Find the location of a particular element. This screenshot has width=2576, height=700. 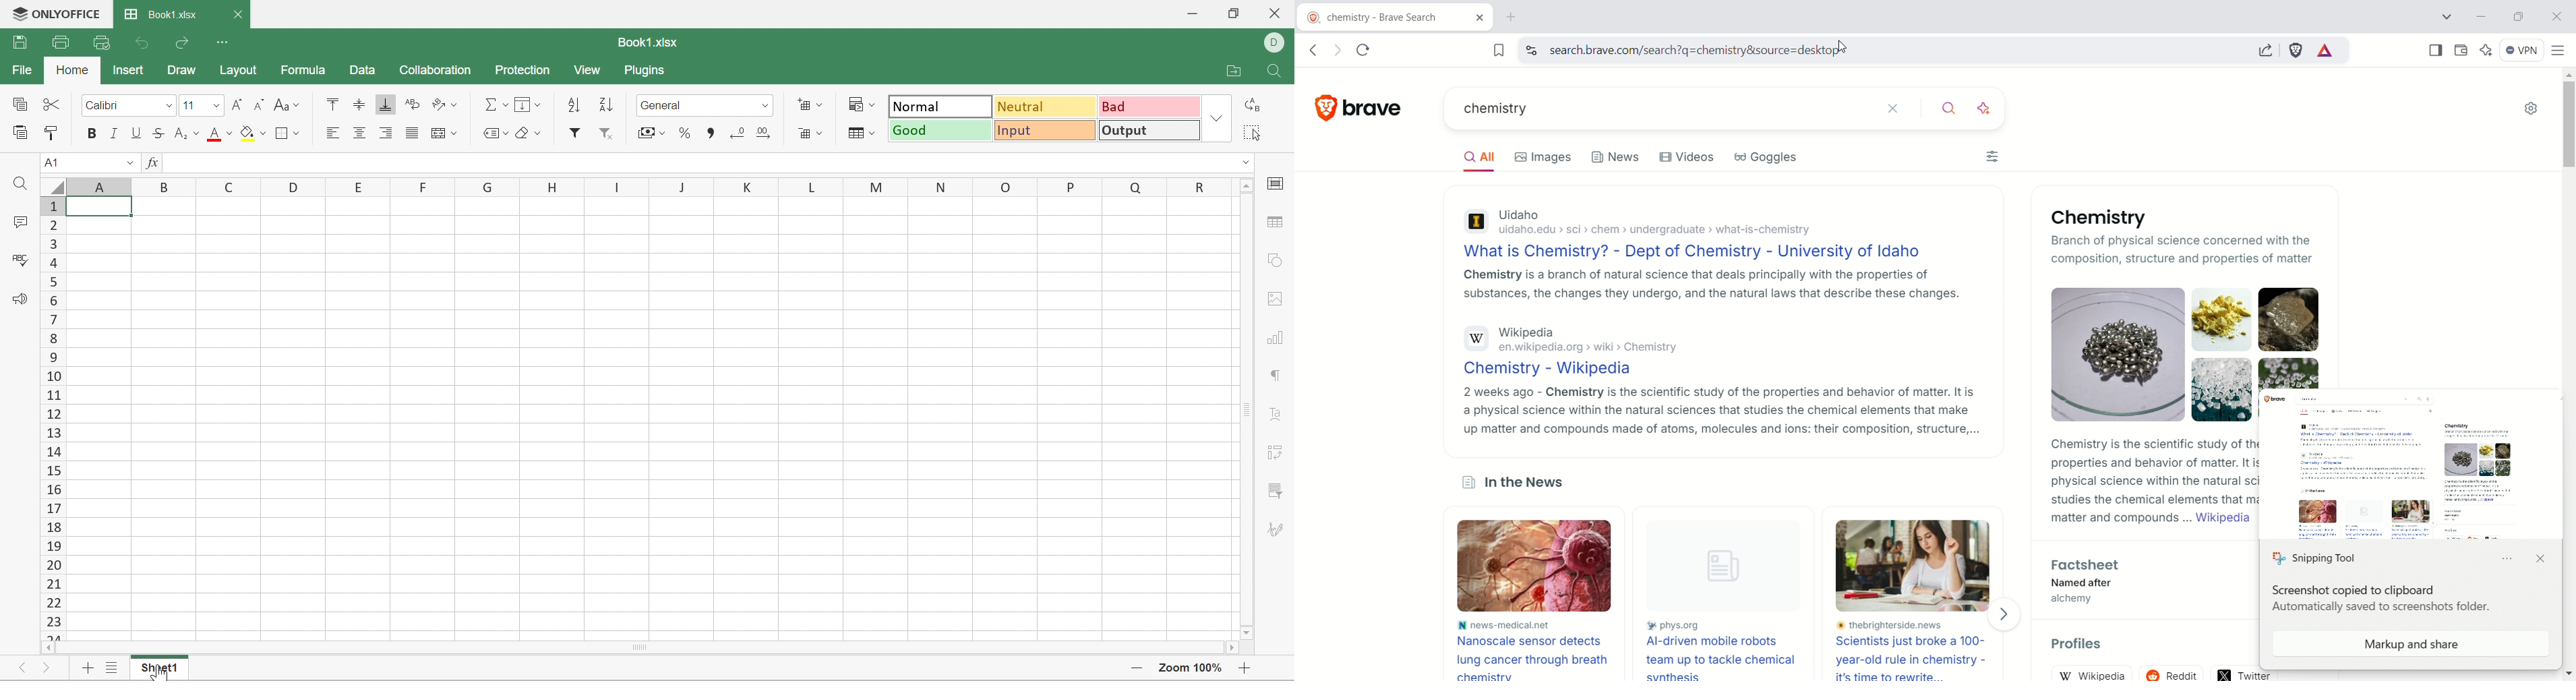

filter is located at coordinates (573, 134).